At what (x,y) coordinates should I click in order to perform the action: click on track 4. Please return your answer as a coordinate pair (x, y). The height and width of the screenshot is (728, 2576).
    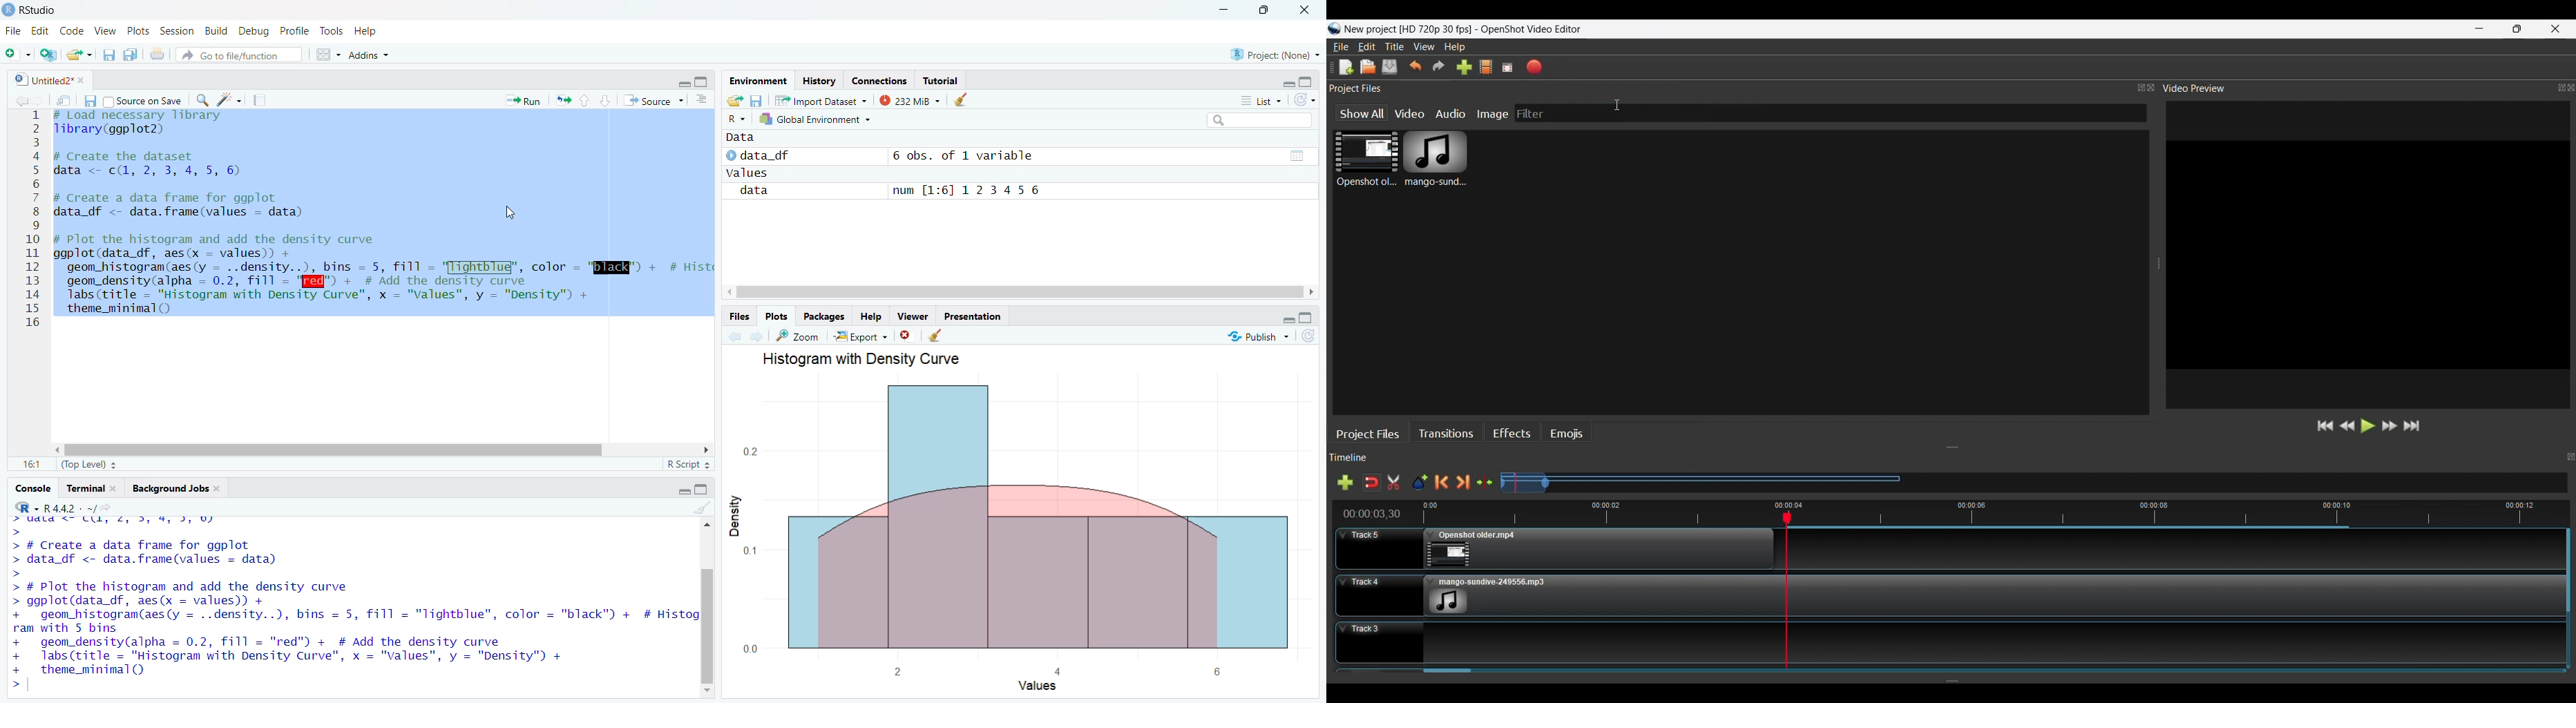
    Looking at the image, I should click on (2179, 550).